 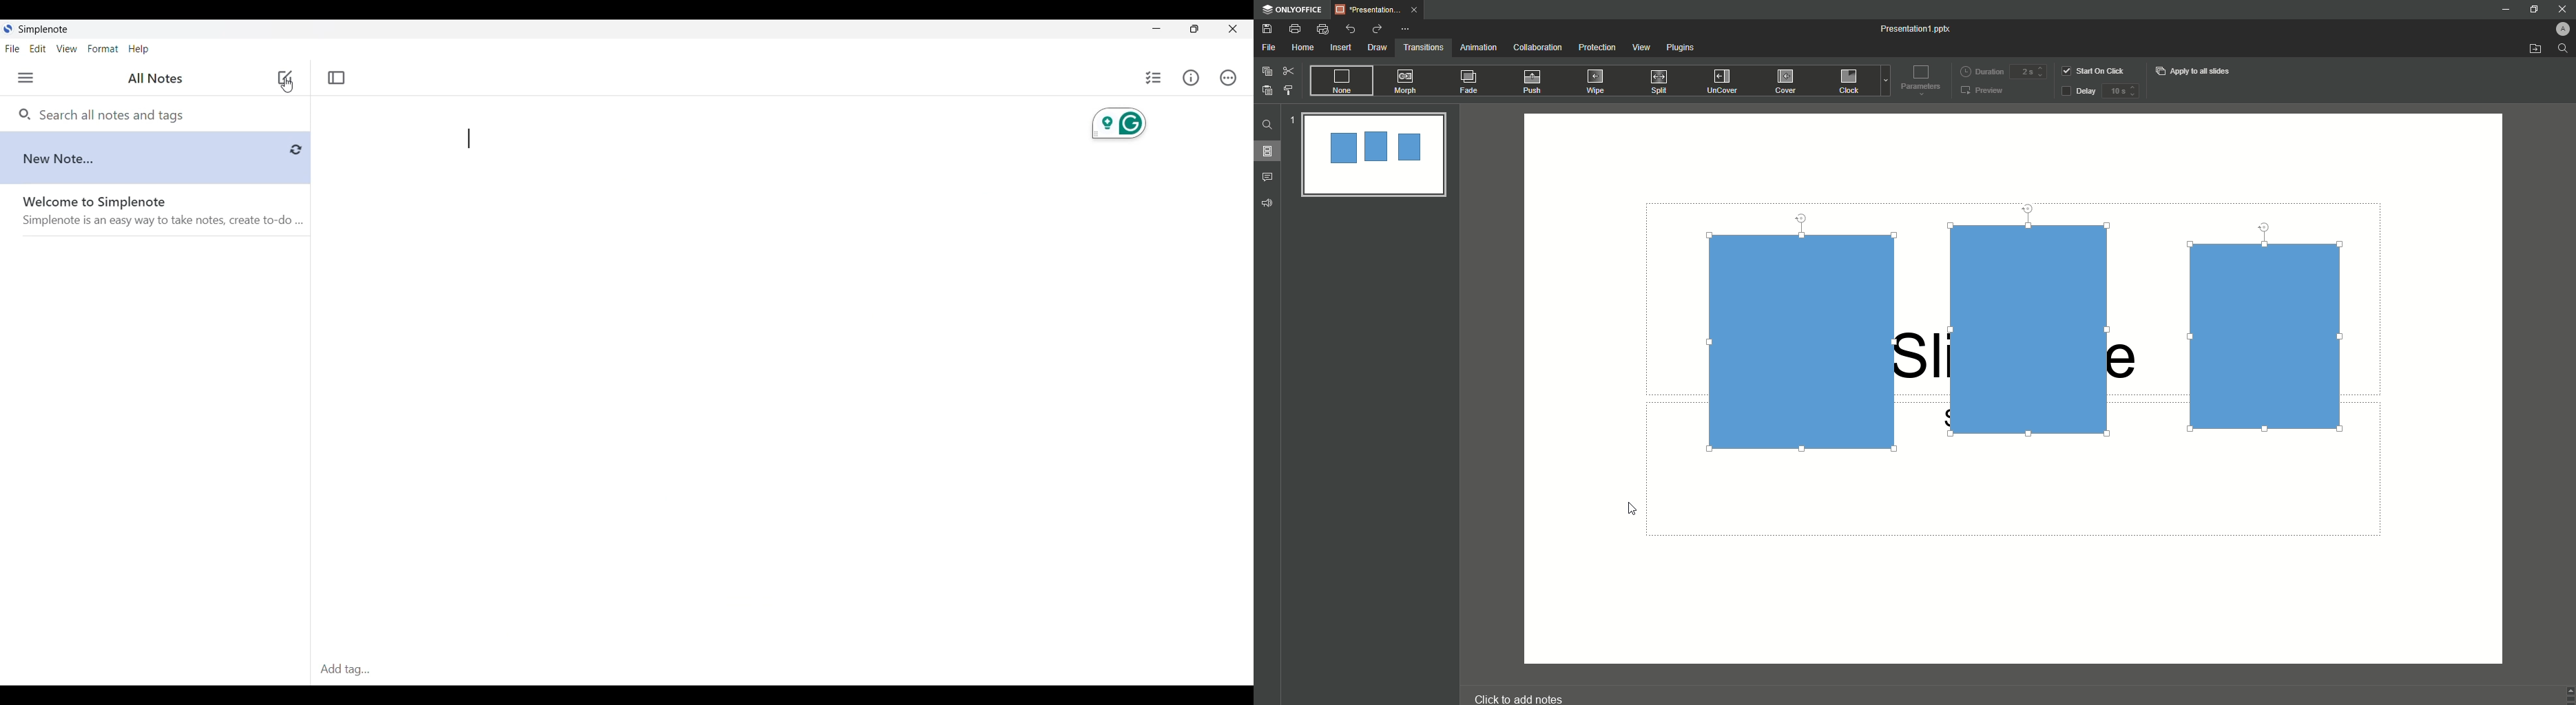 I want to click on dropdown, so click(x=1883, y=83).